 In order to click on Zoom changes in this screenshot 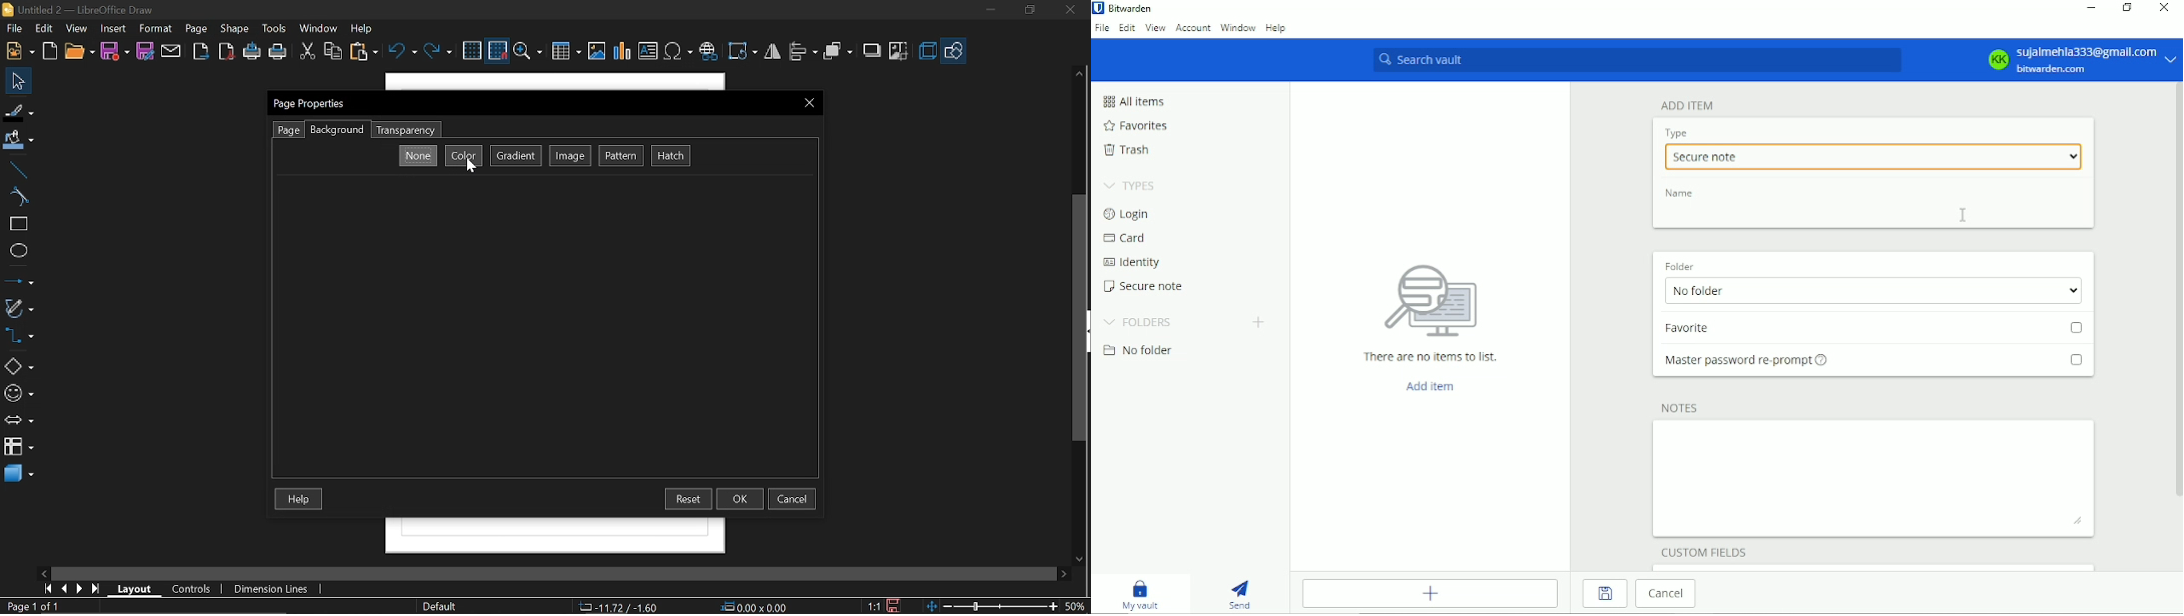, I will do `click(993, 605)`.